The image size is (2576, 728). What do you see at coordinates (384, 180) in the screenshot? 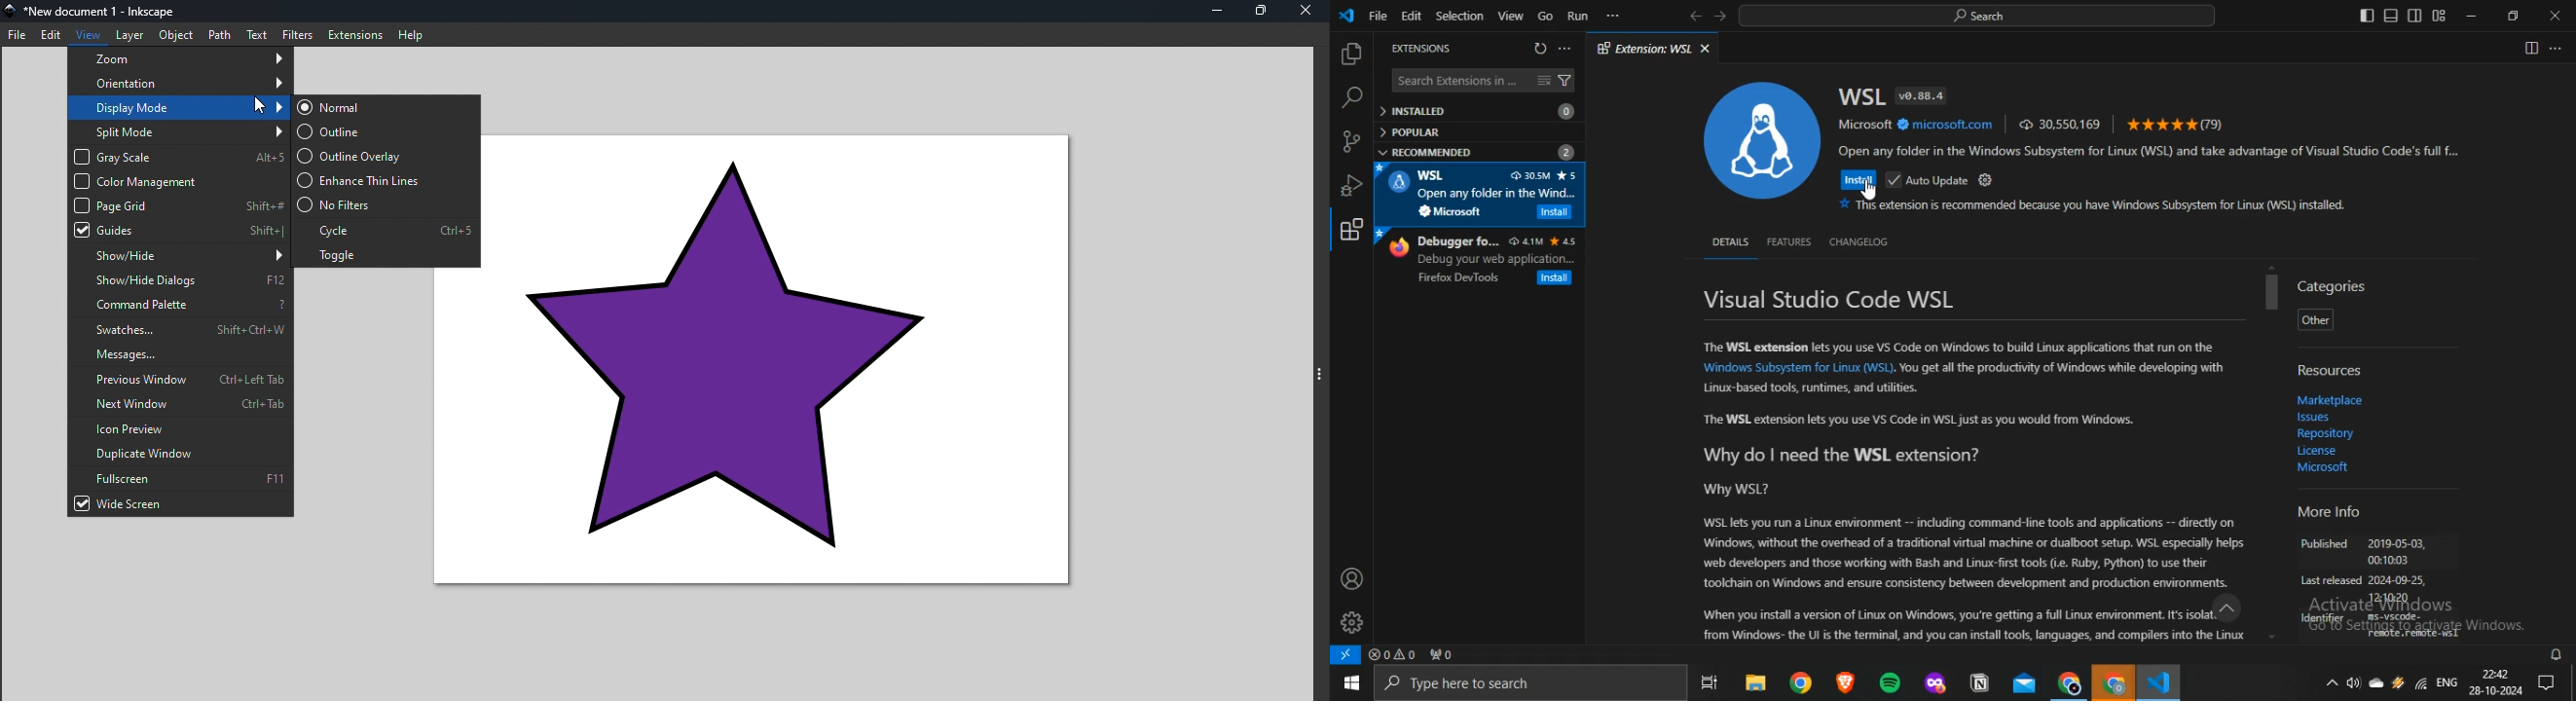
I see `Enhance thin lines` at bounding box center [384, 180].